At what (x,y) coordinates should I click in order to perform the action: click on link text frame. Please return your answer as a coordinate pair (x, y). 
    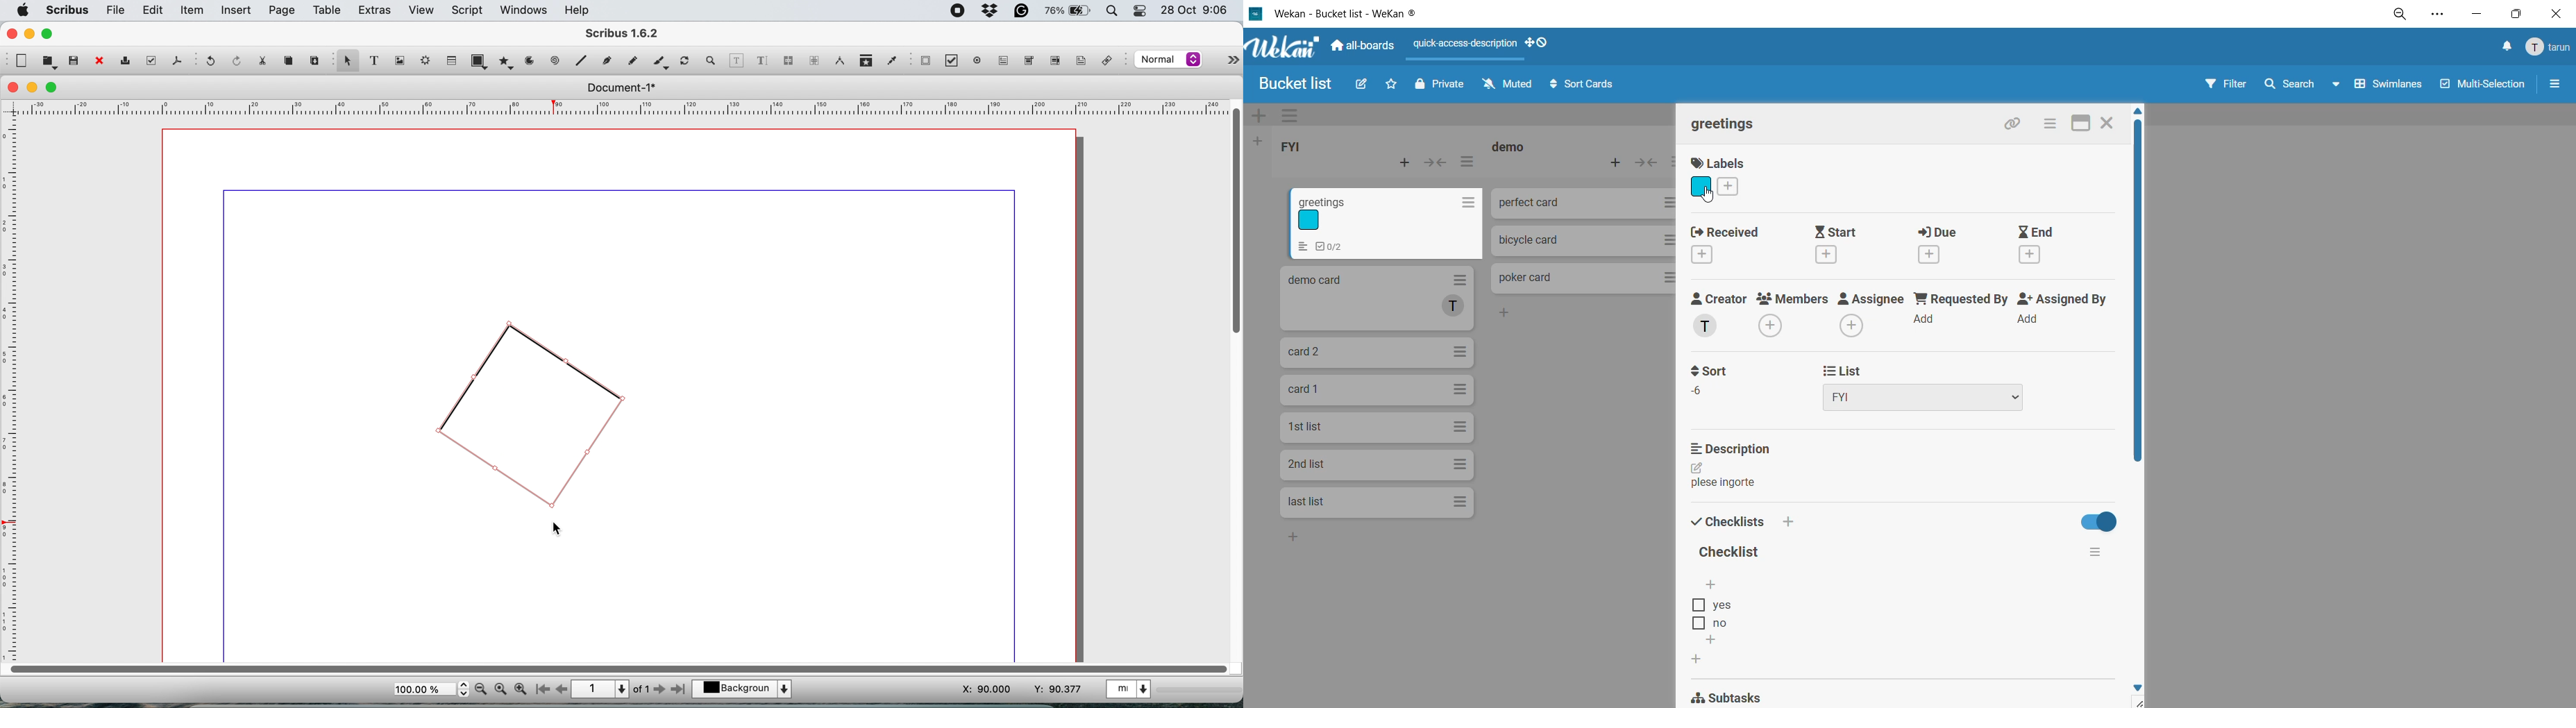
    Looking at the image, I should click on (790, 61).